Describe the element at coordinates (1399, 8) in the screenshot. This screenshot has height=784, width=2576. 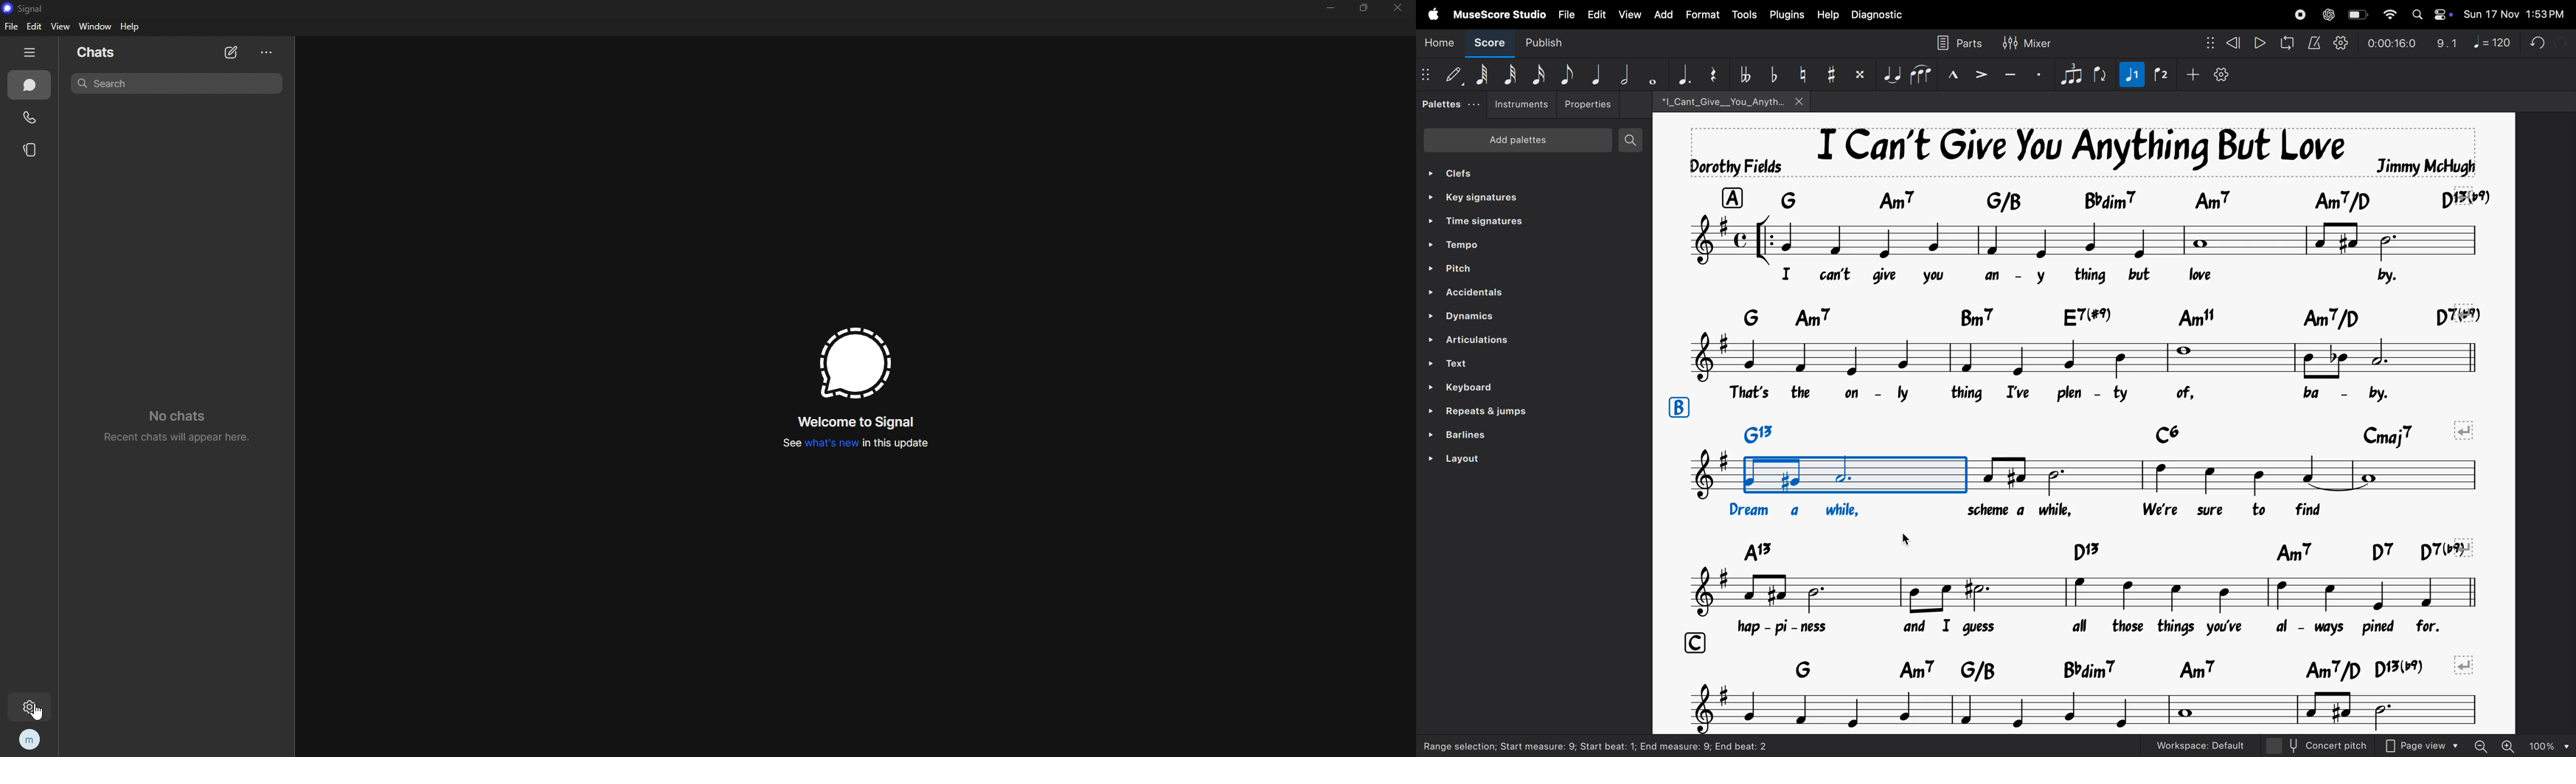
I see `close` at that location.